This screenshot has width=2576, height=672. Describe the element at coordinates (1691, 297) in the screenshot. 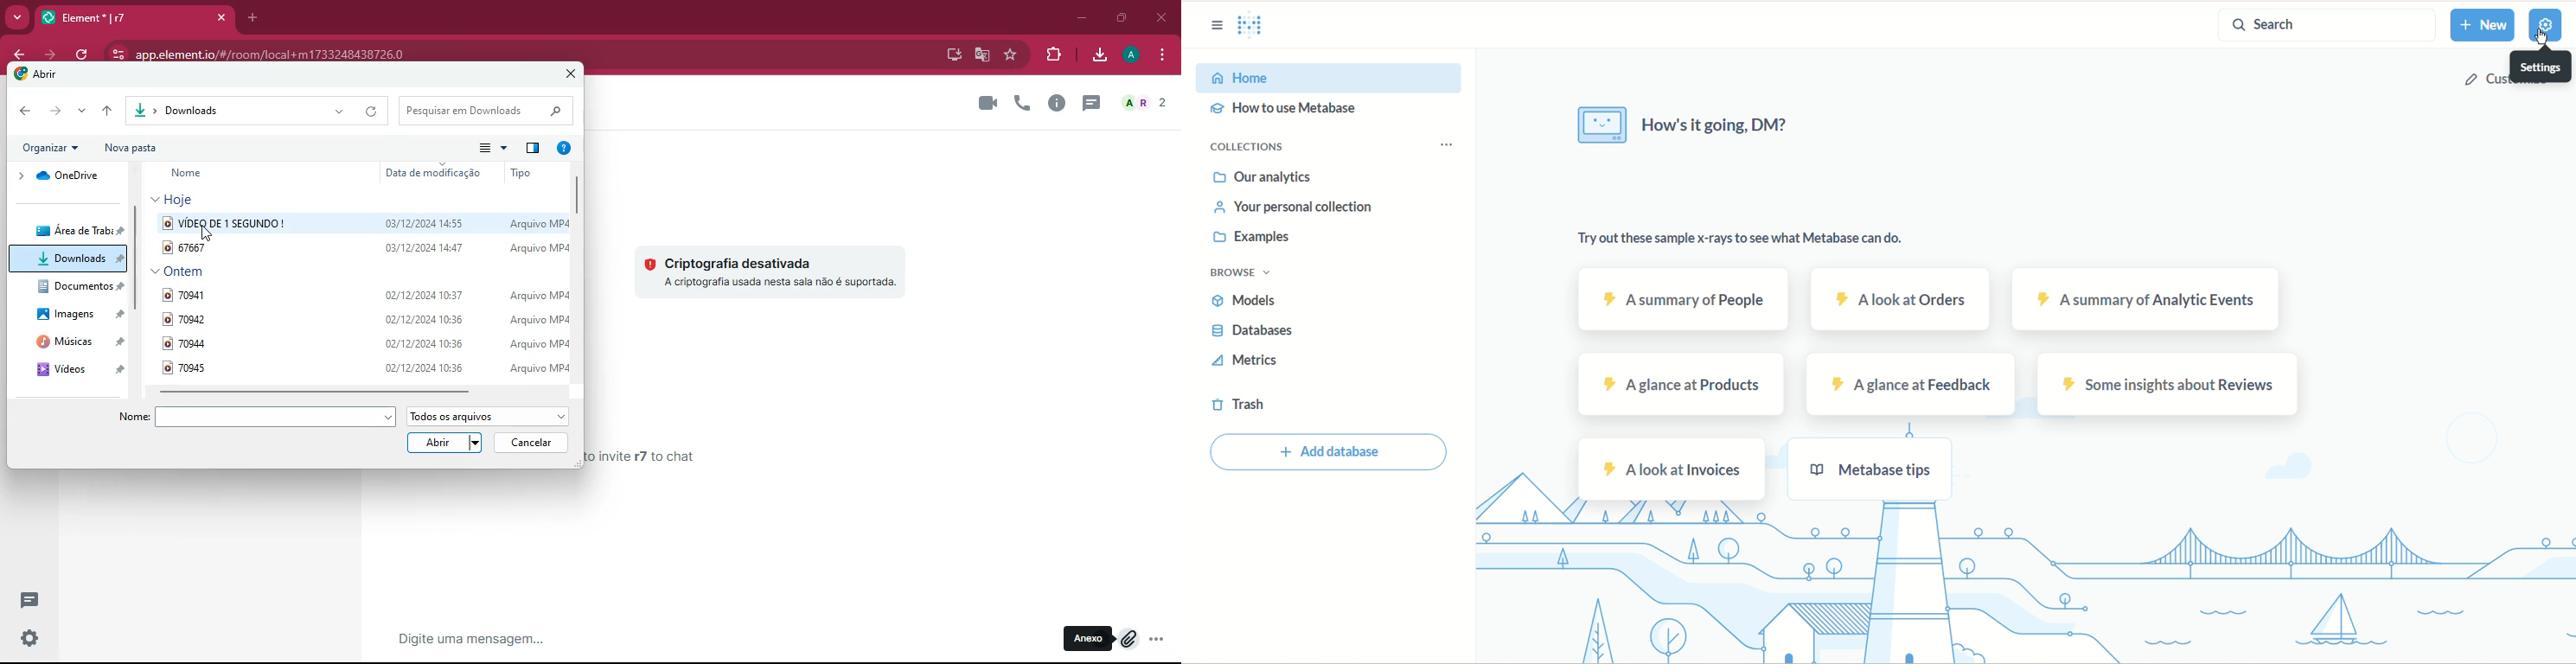

I see `a summary of people` at that location.